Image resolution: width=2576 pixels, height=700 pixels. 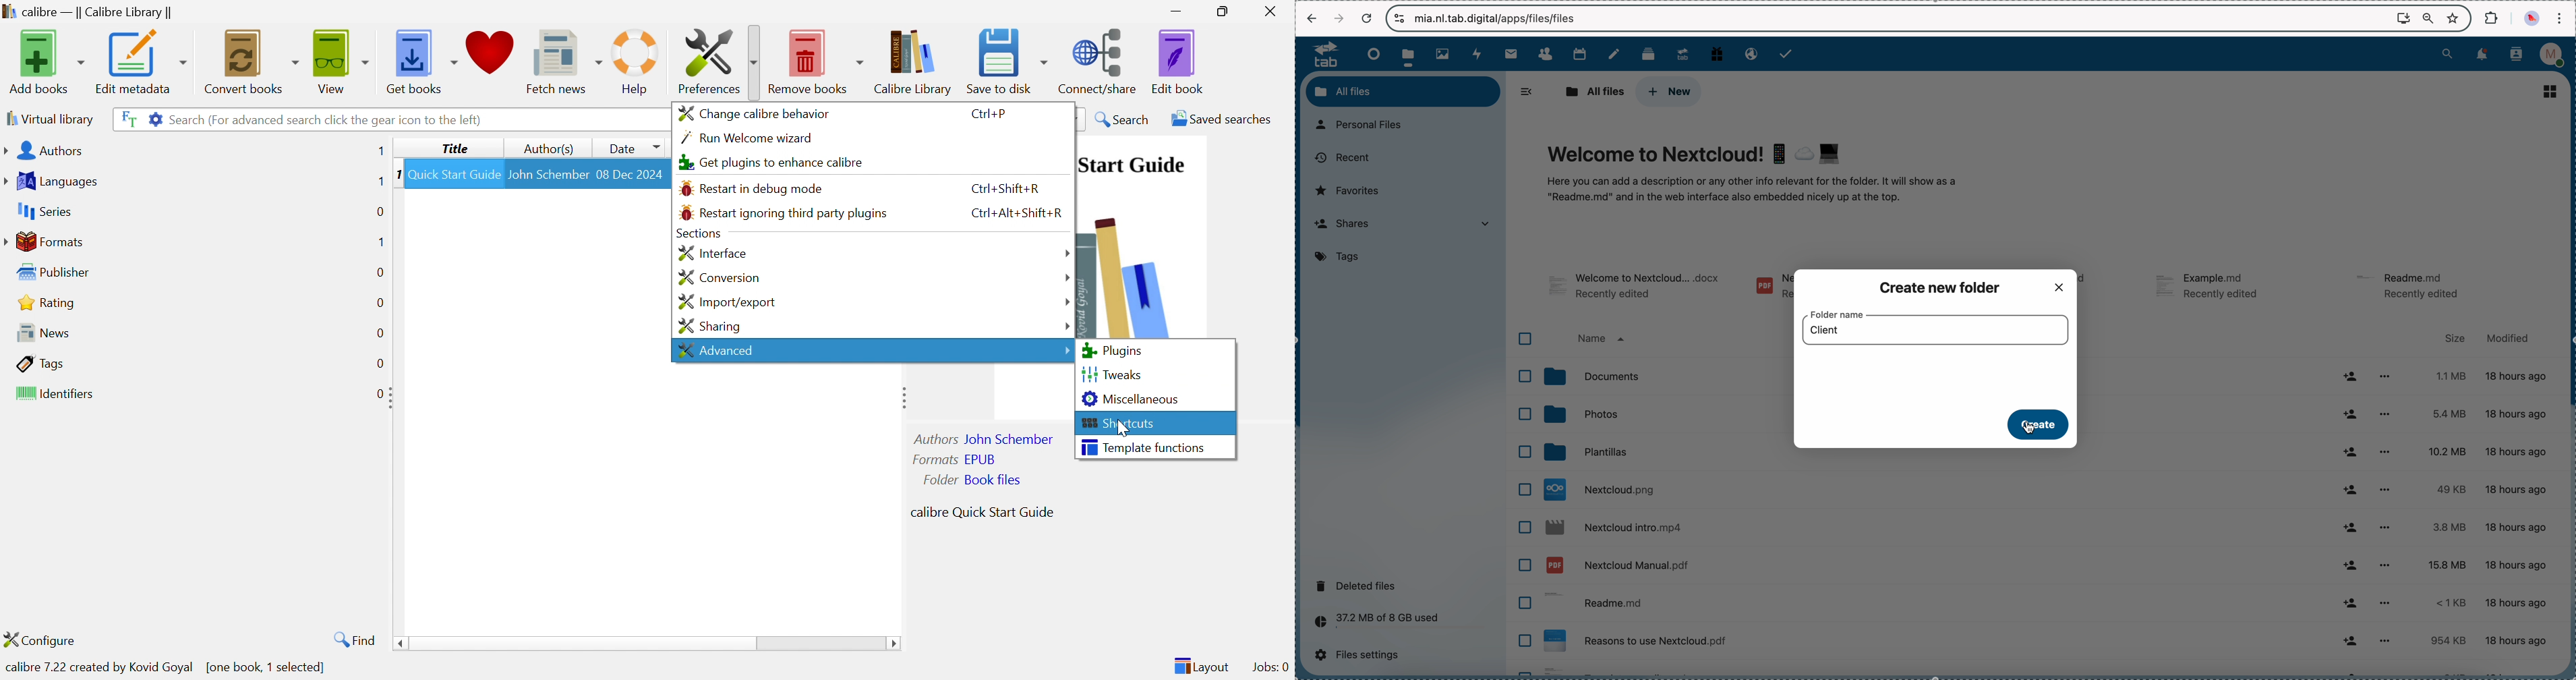 I want to click on tab, so click(x=1321, y=54).